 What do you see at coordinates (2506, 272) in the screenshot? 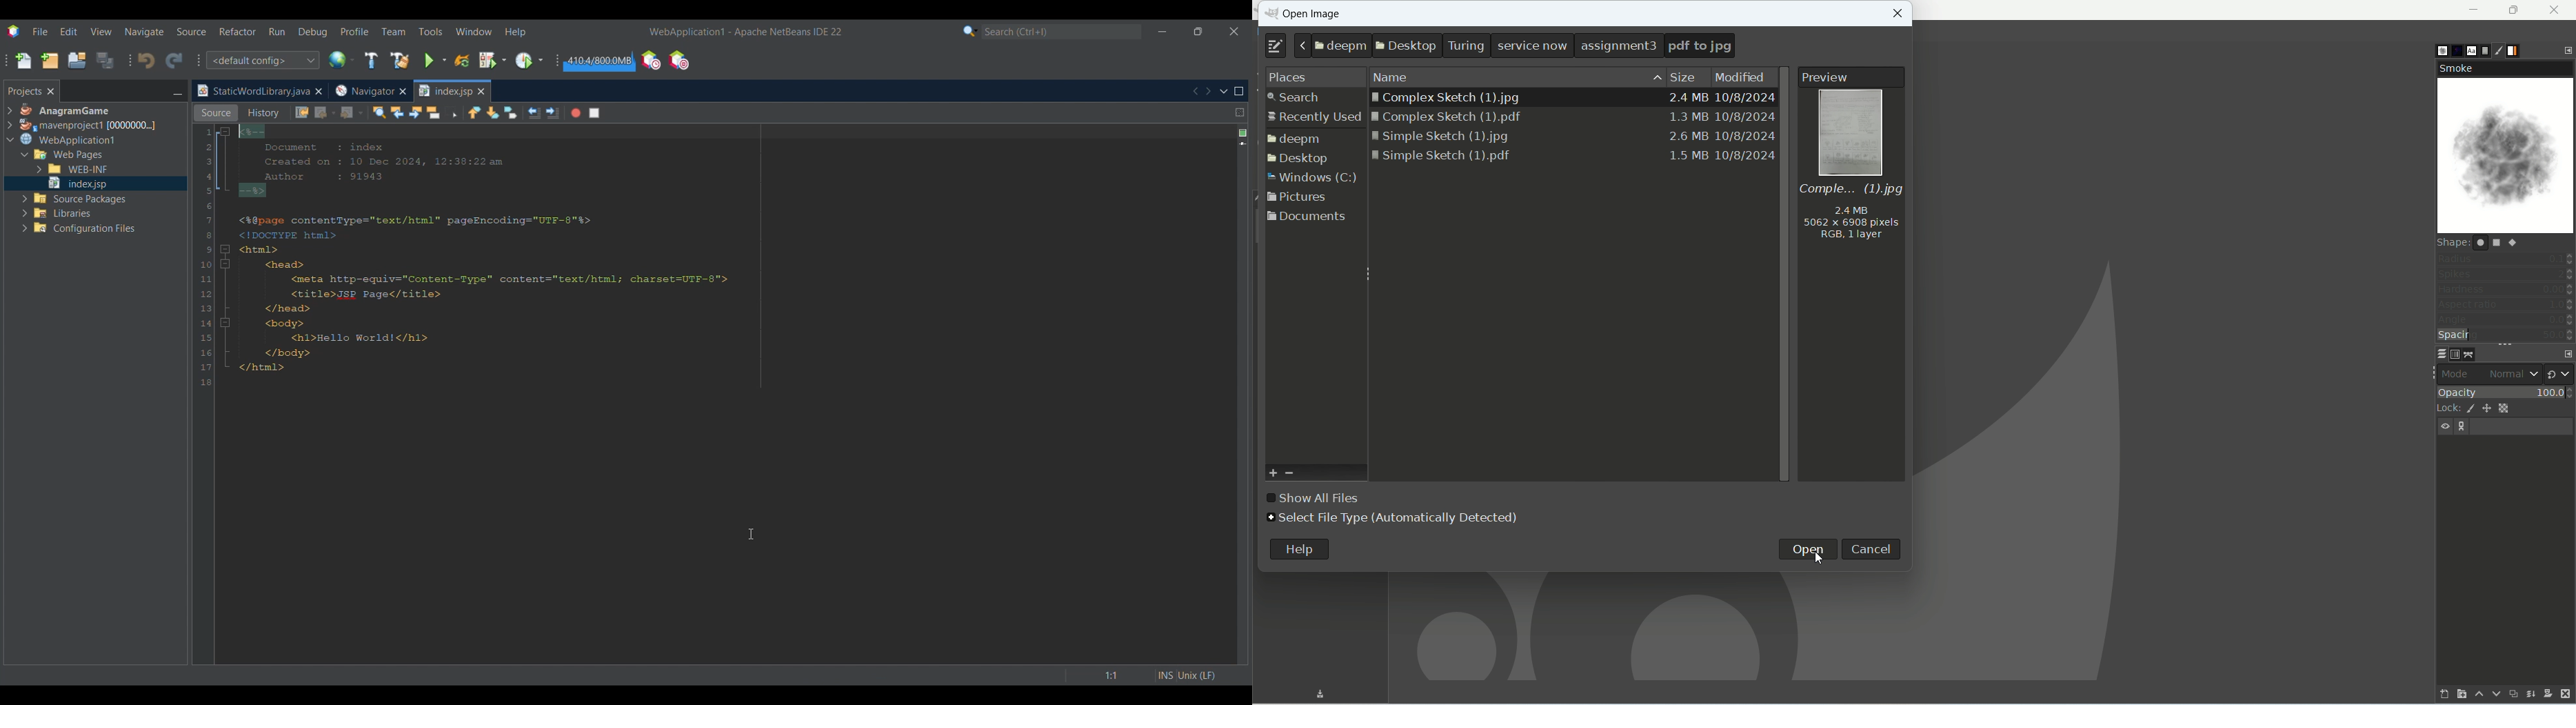
I see `spikes` at bounding box center [2506, 272].